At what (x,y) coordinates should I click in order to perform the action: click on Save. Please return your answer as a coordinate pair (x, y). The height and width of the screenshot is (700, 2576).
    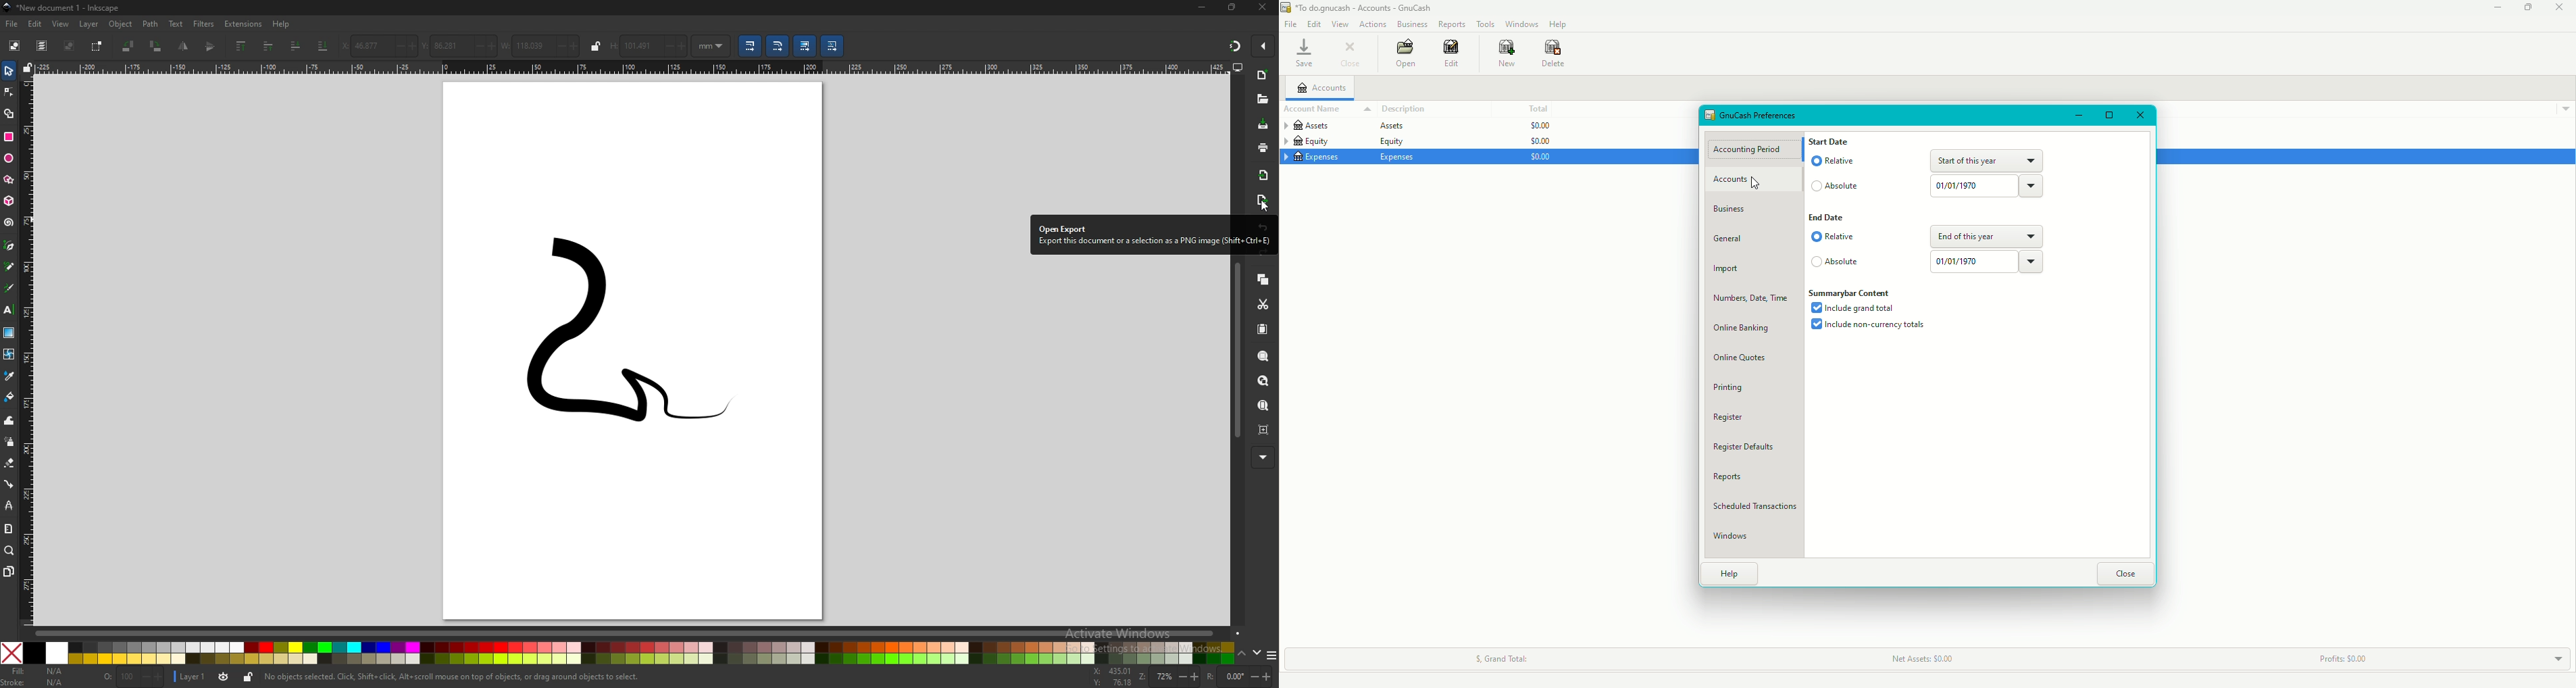
    Looking at the image, I should click on (1305, 53).